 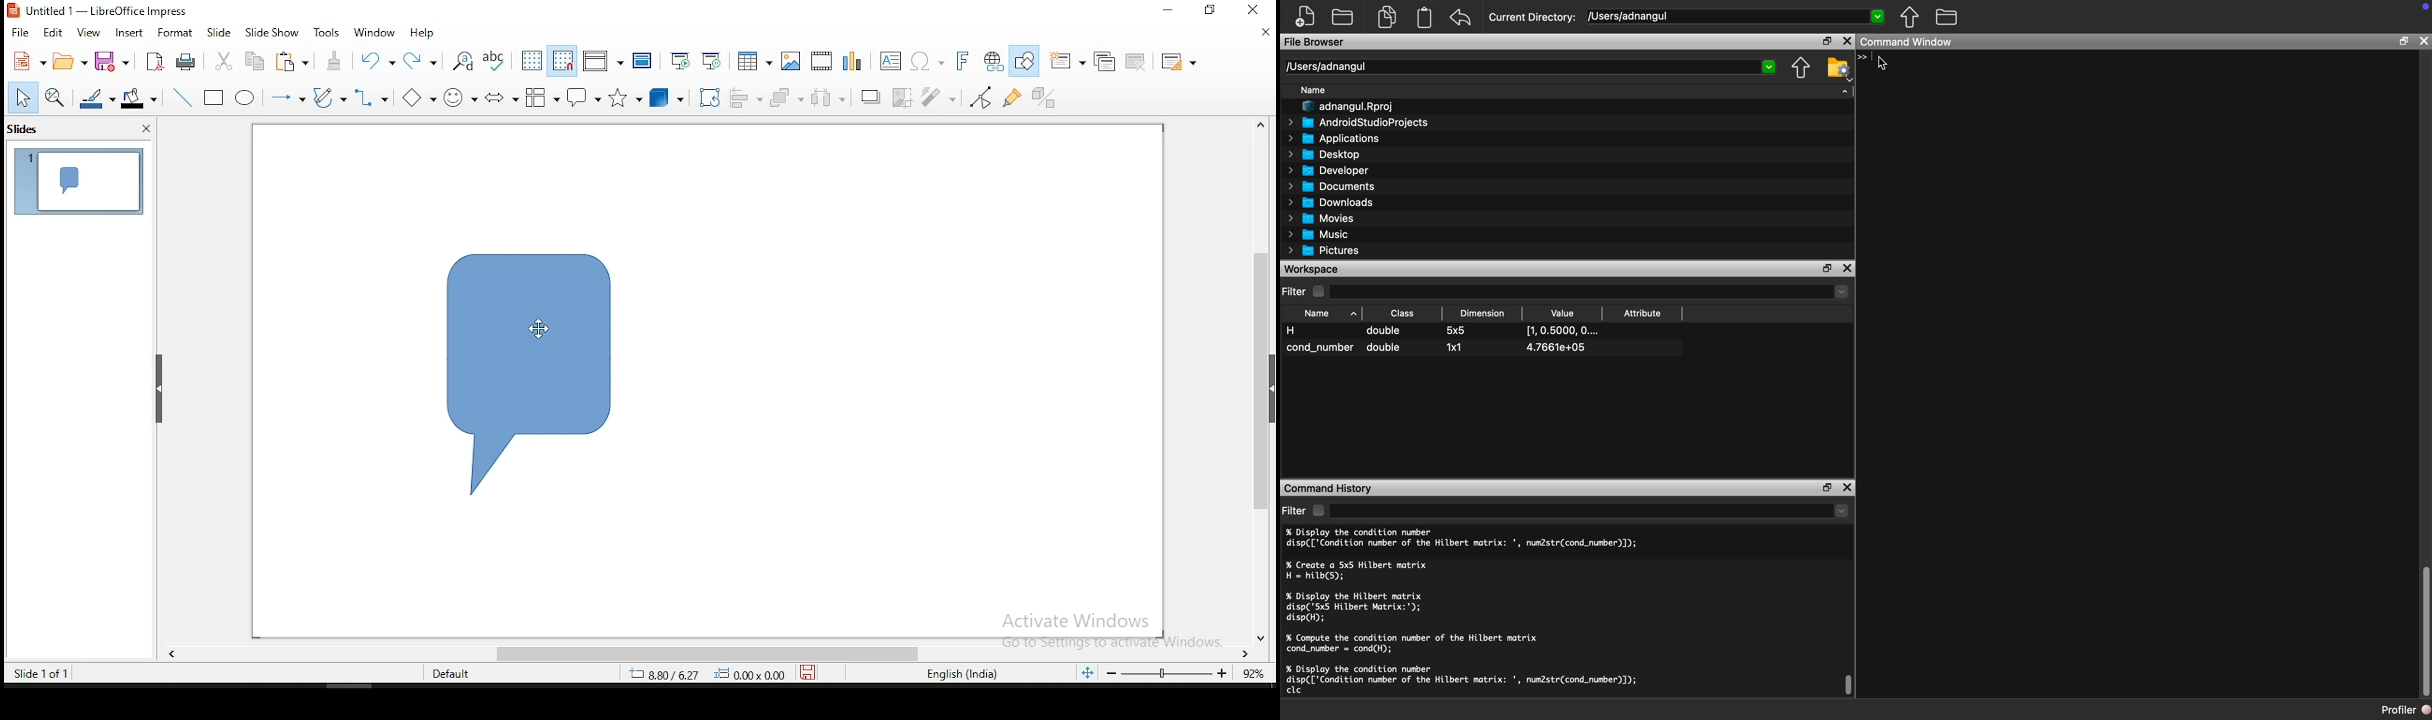 What do you see at coordinates (940, 97) in the screenshot?
I see `filter` at bounding box center [940, 97].